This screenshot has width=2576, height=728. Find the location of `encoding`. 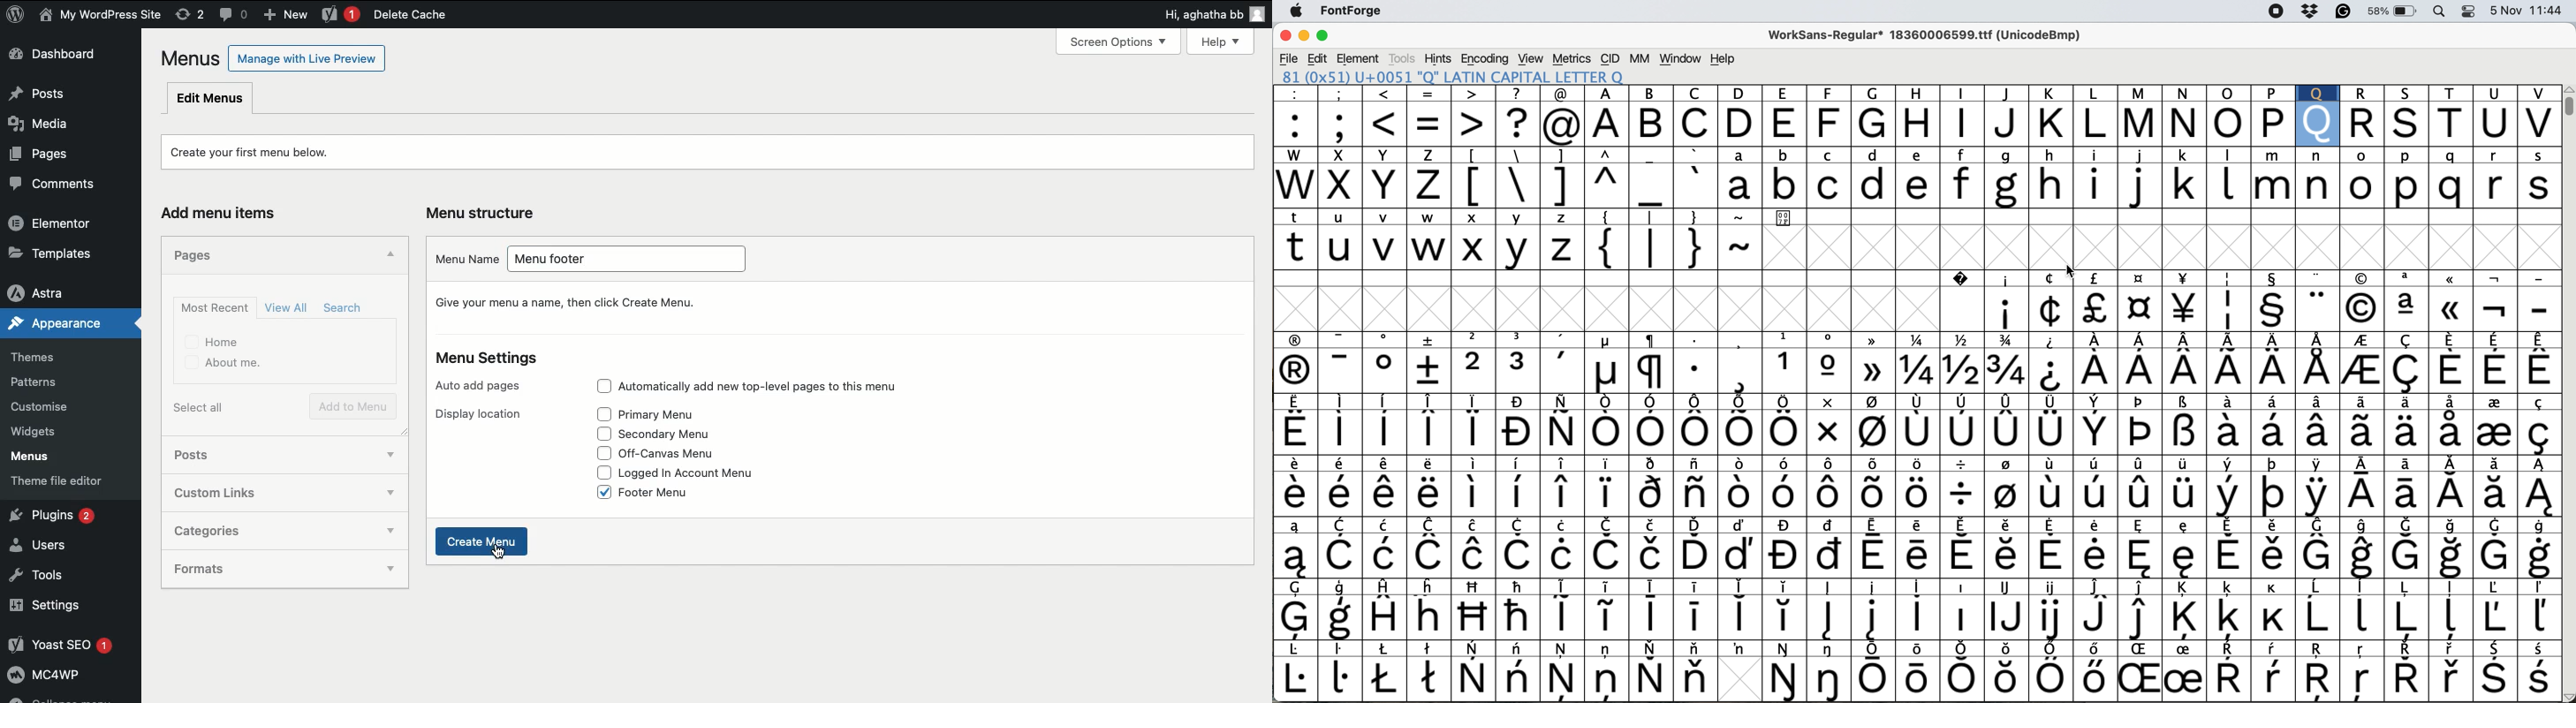

encoding is located at coordinates (1486, 58).